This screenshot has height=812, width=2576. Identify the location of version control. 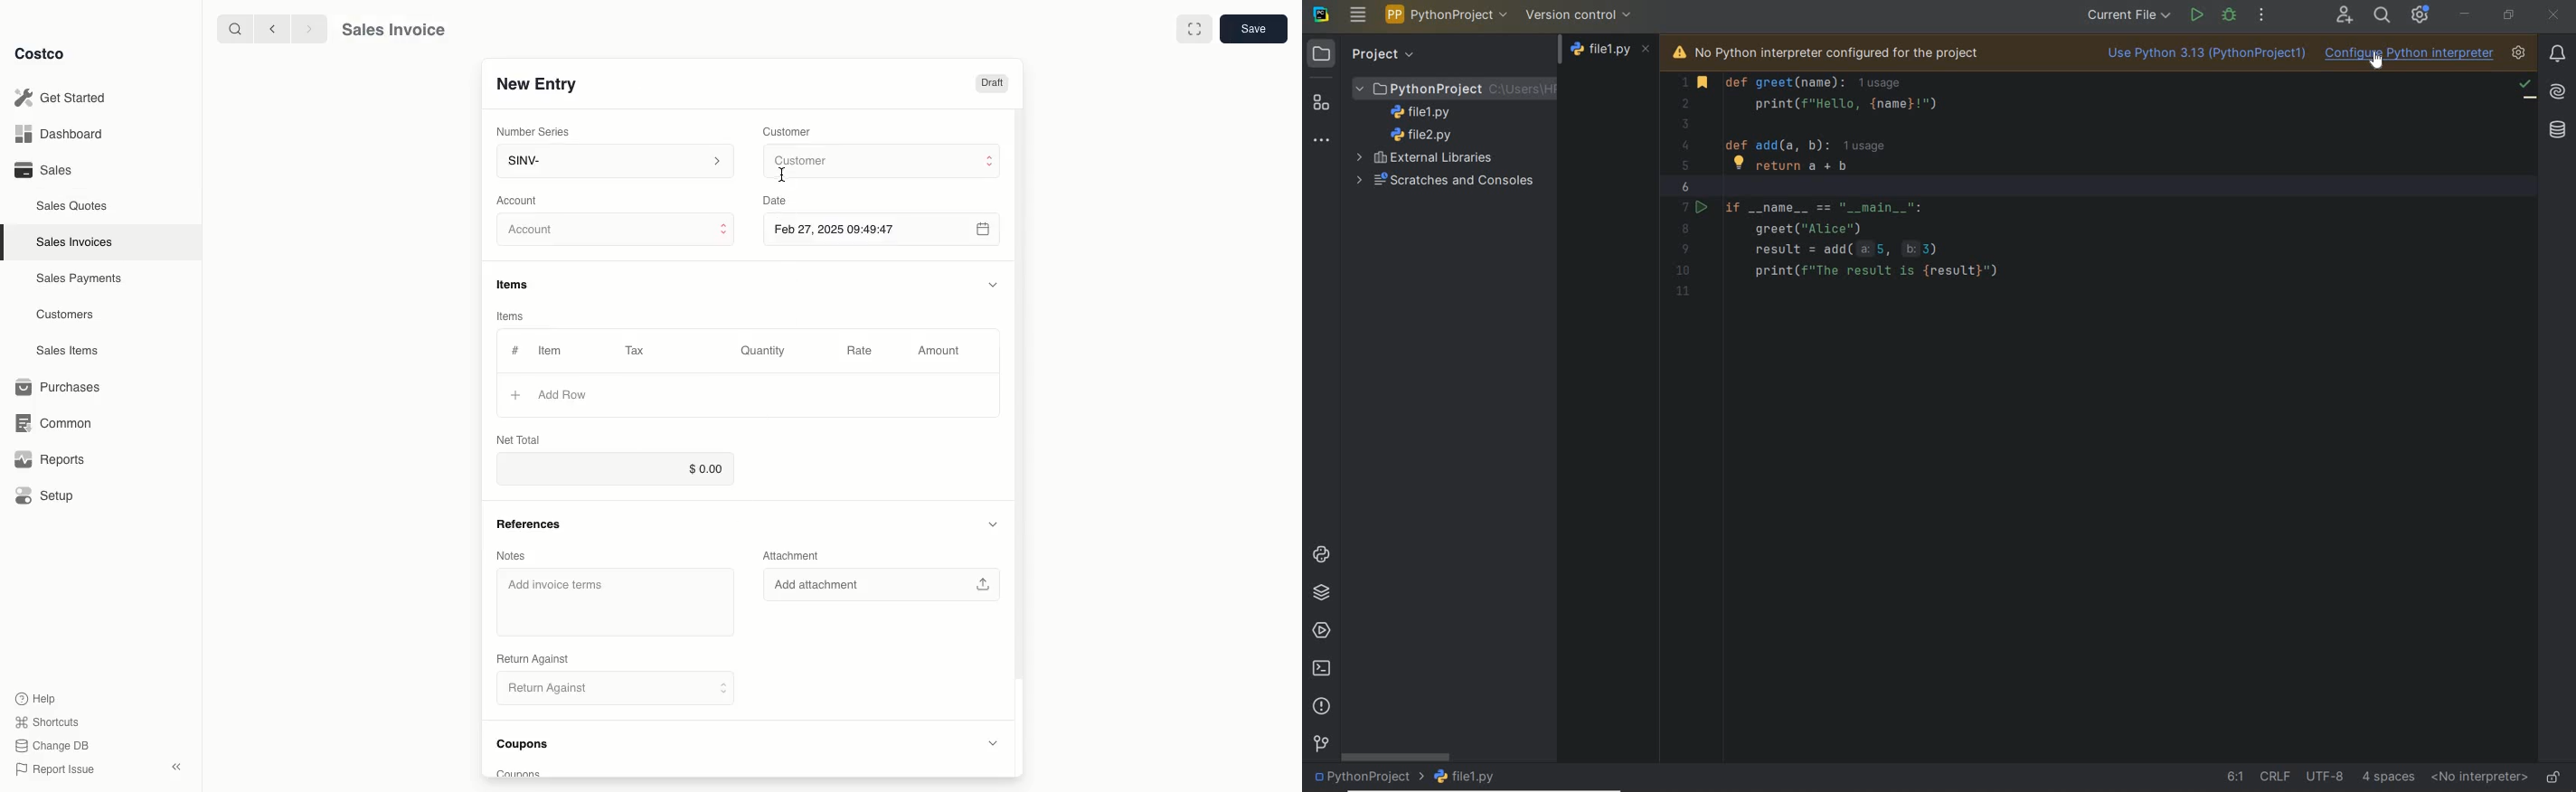
(1320, 745).